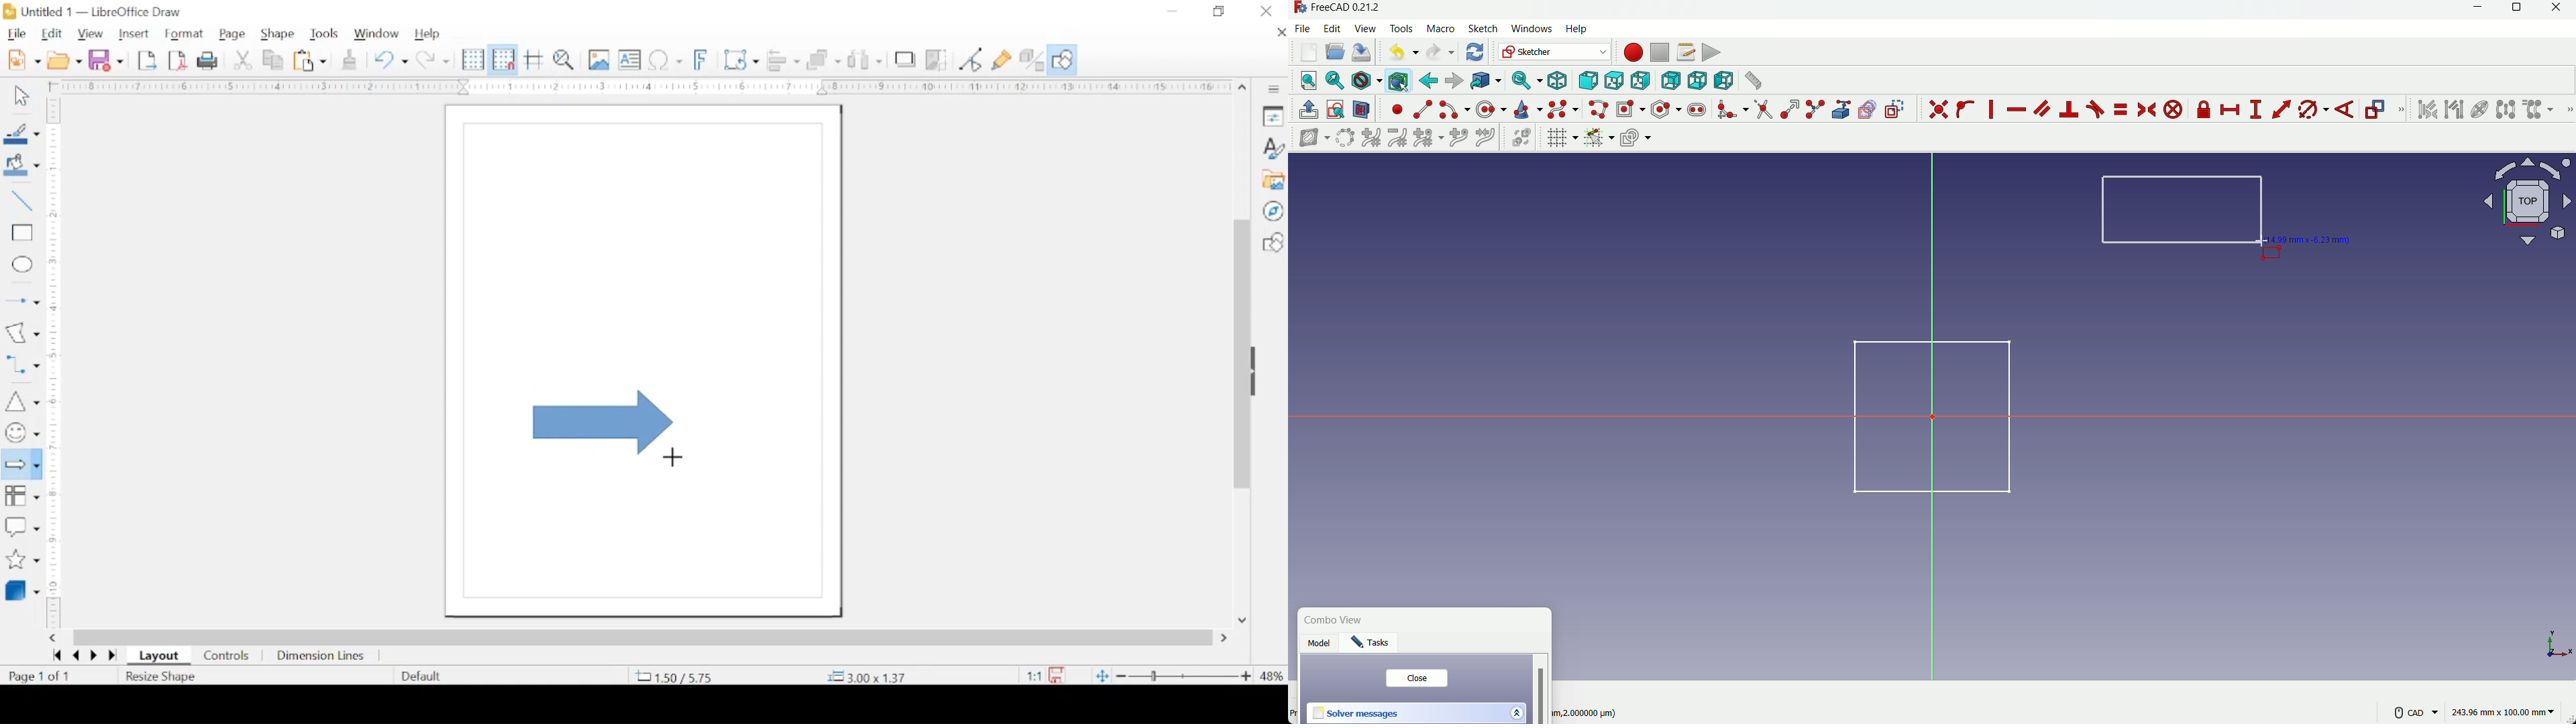 The height and width of the screenshot is (728, 2576). I want to click on Solver Messages, so click(1356, 714).